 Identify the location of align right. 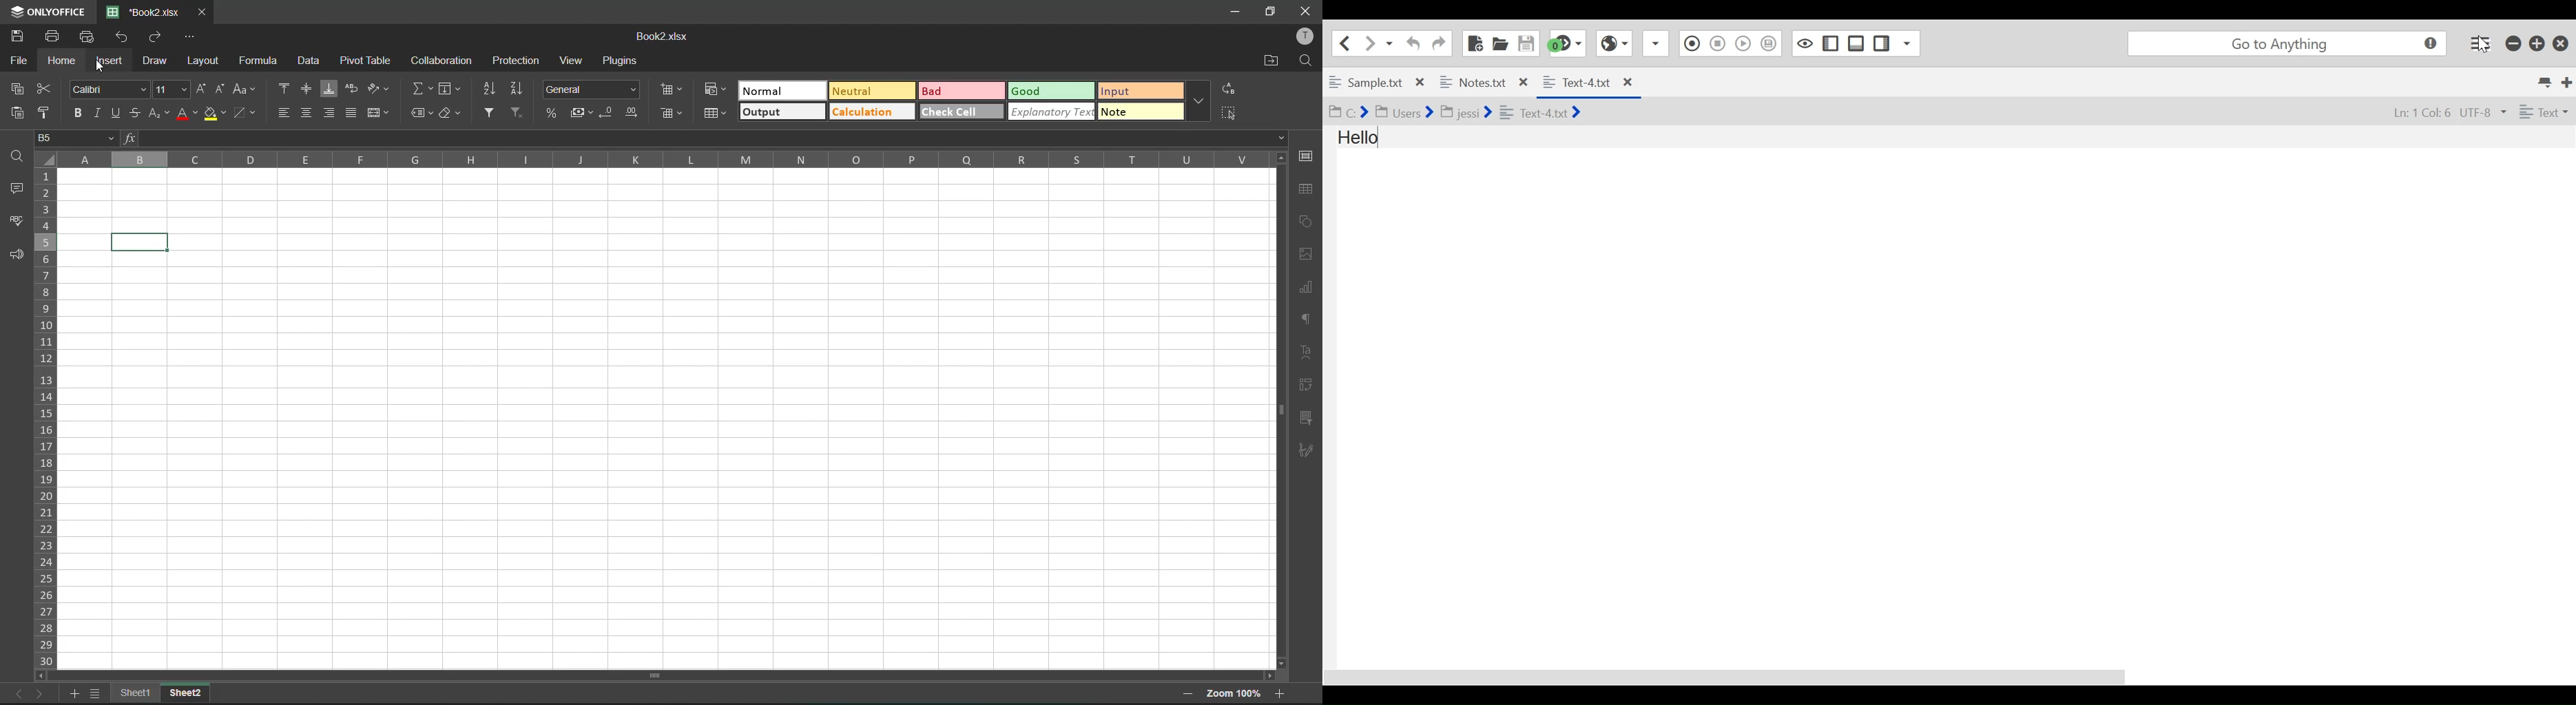
(330, 112).